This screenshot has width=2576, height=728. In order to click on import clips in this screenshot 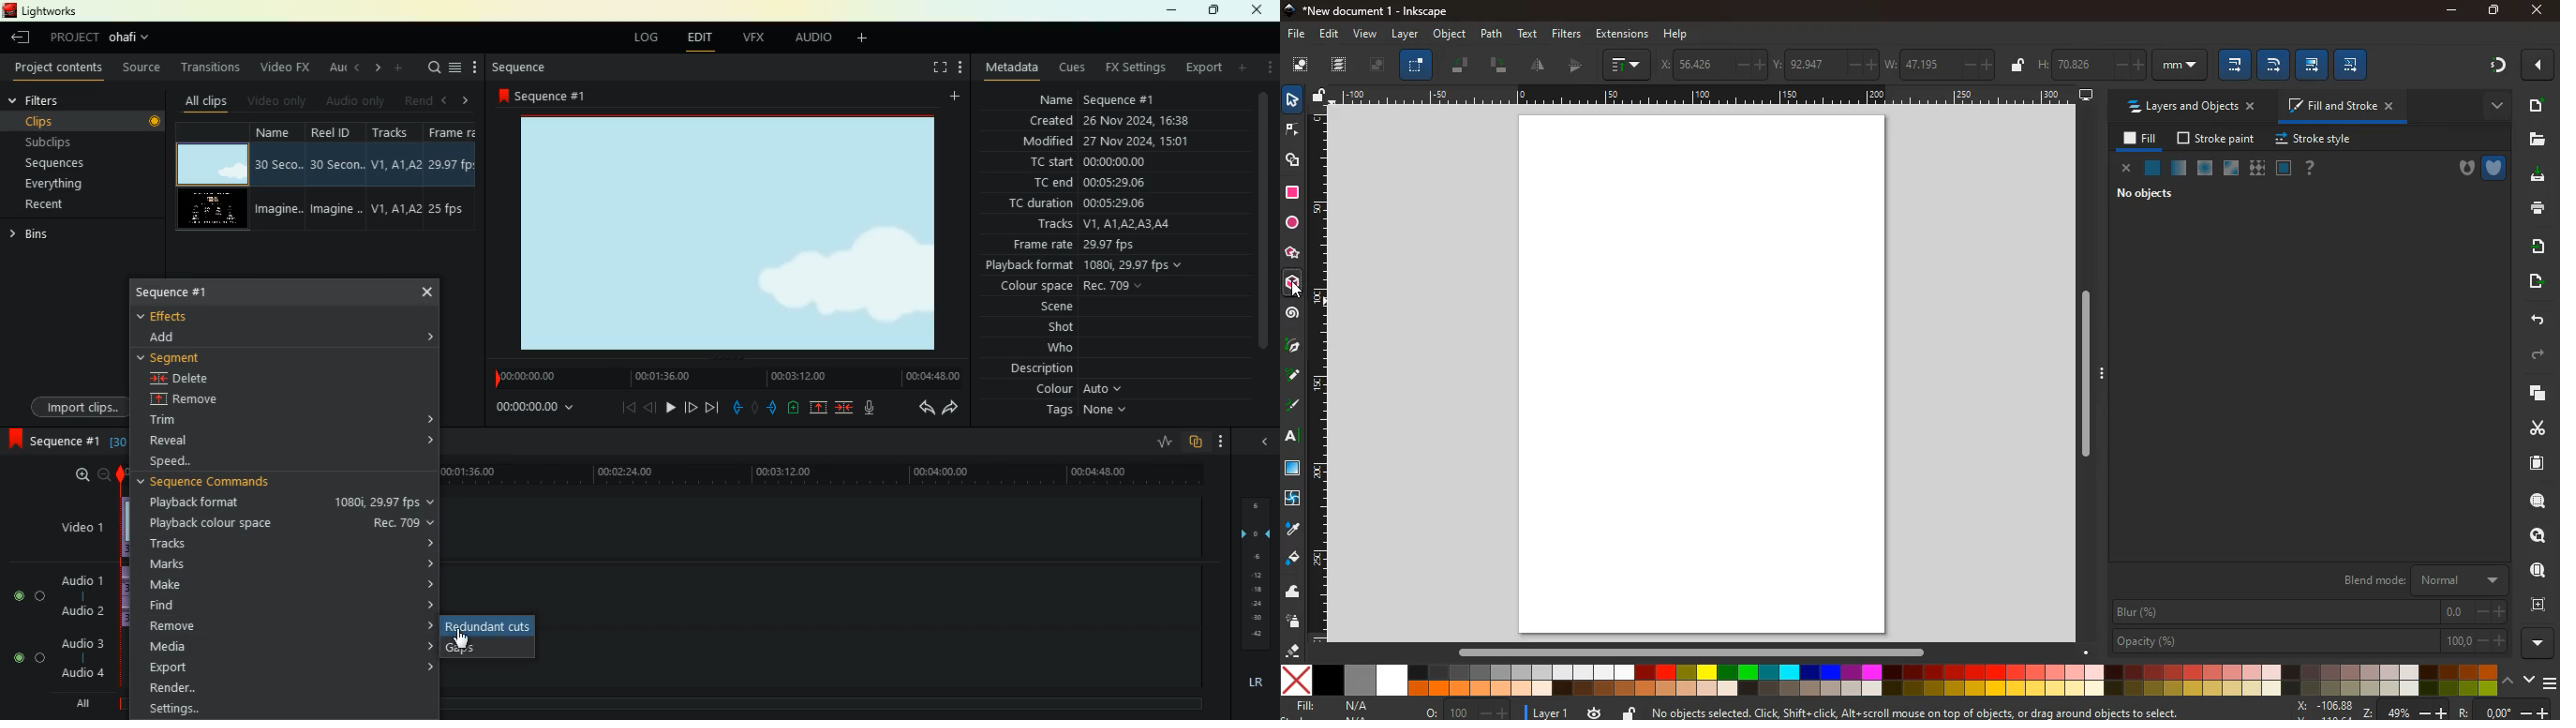, I will do `click(76, 405)`.